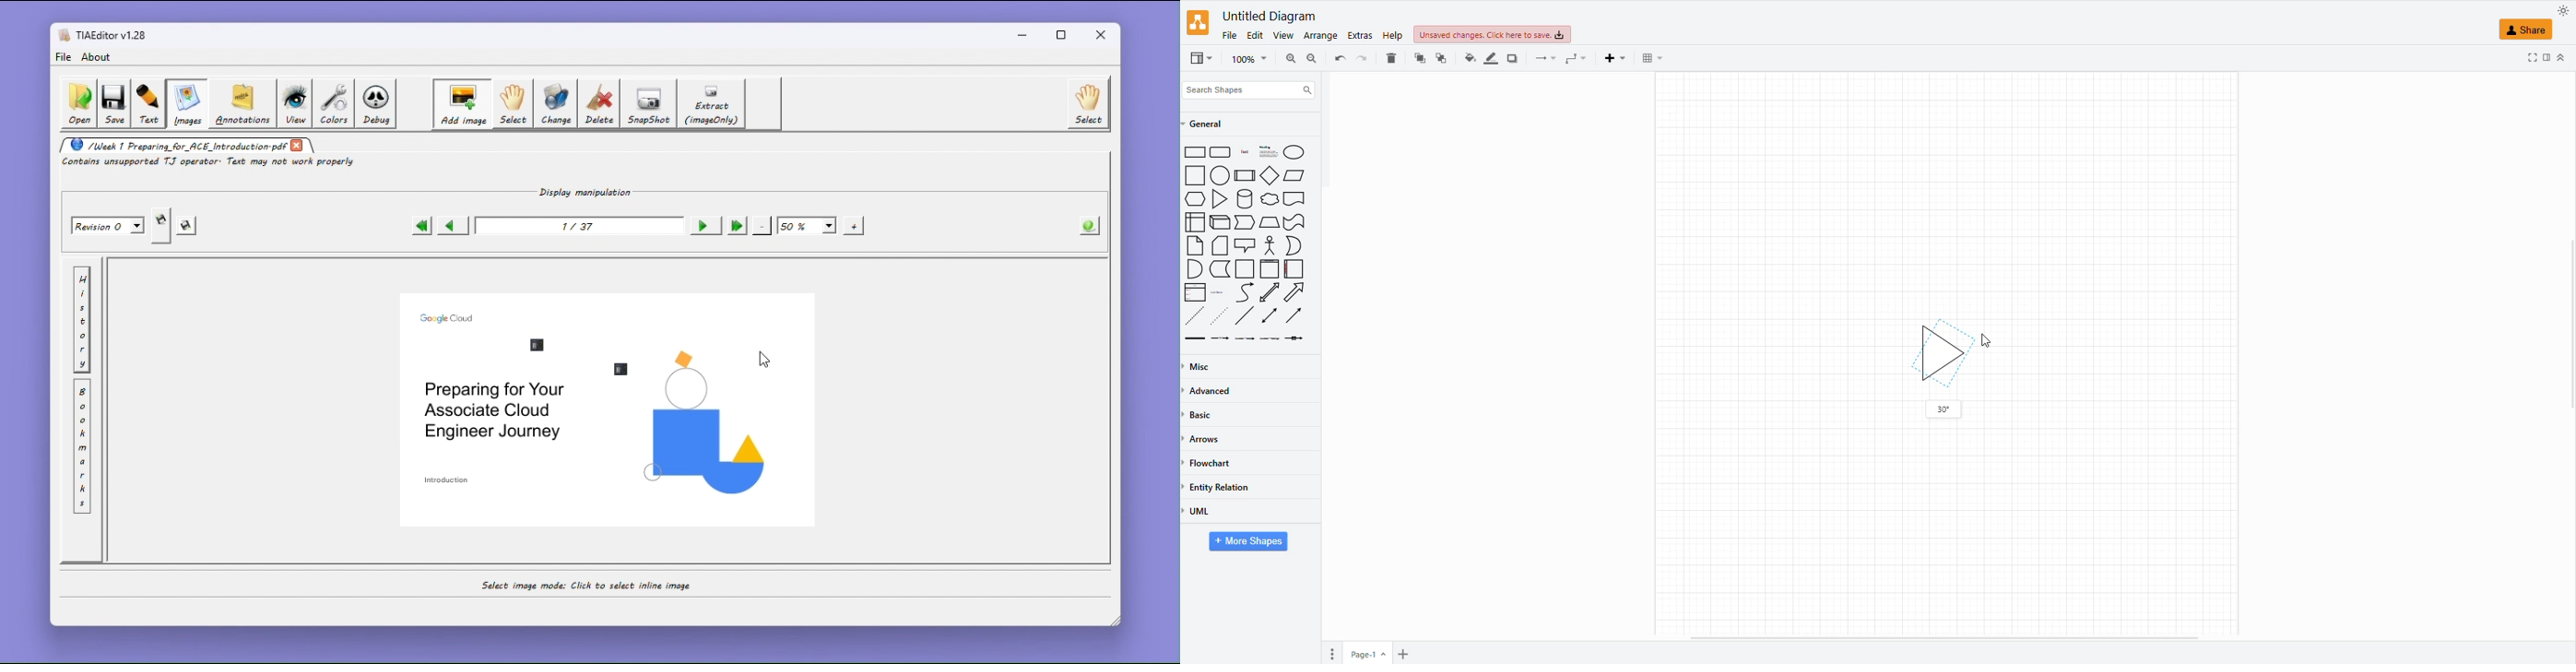 This screenshot has width=2576, height=672. I want to click on to front, so click(1442, 56).